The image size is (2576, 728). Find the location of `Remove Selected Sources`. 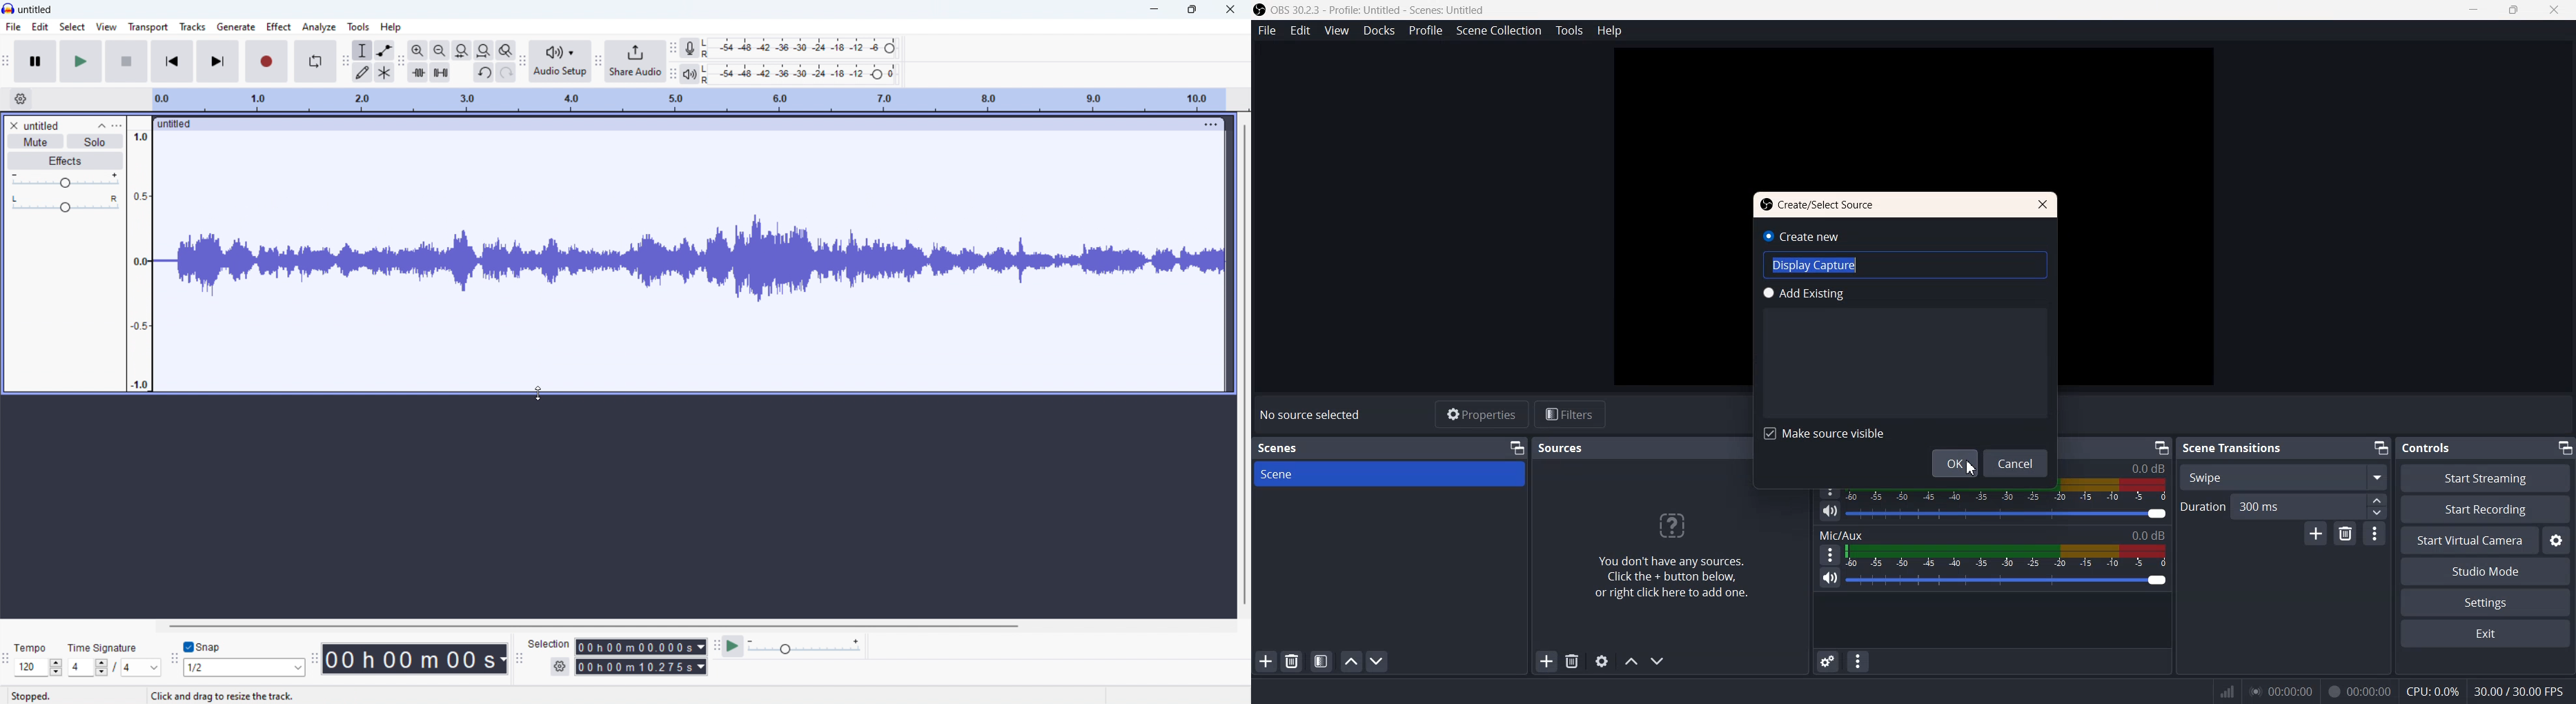

Remove Selected Sources is located at coordinates (1573, 661).